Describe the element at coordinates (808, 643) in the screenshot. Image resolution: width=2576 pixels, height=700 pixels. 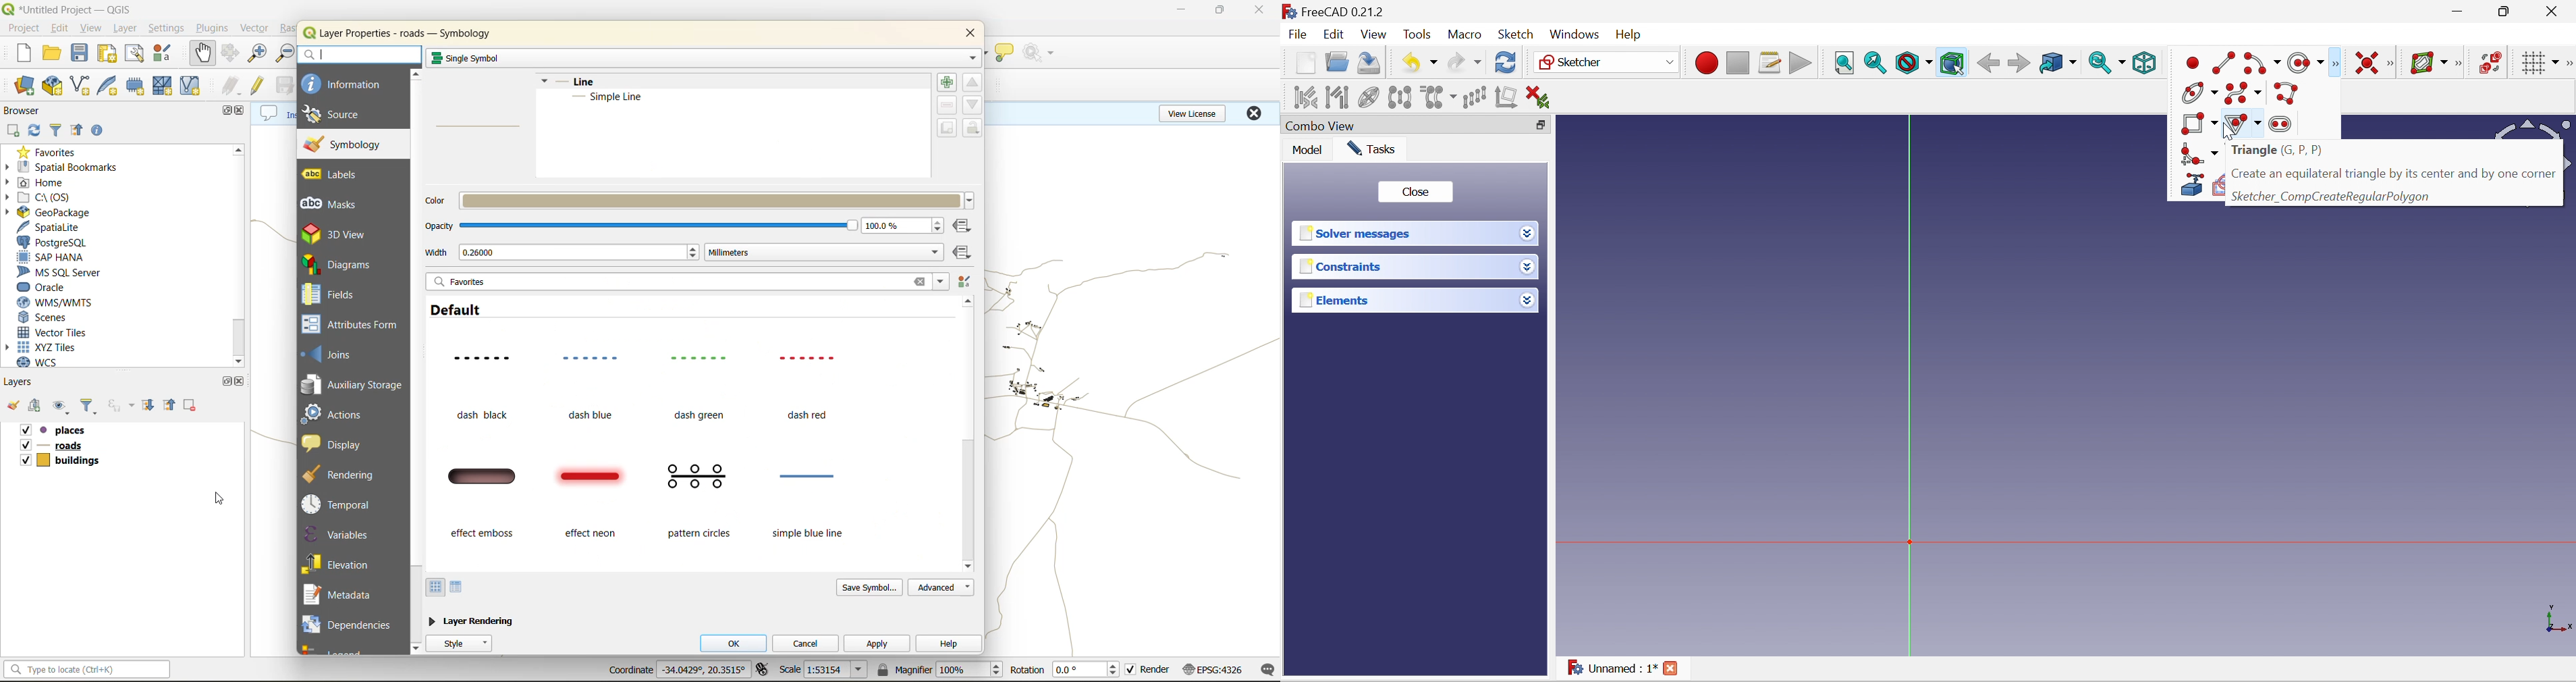
I see `cancel` at that location.